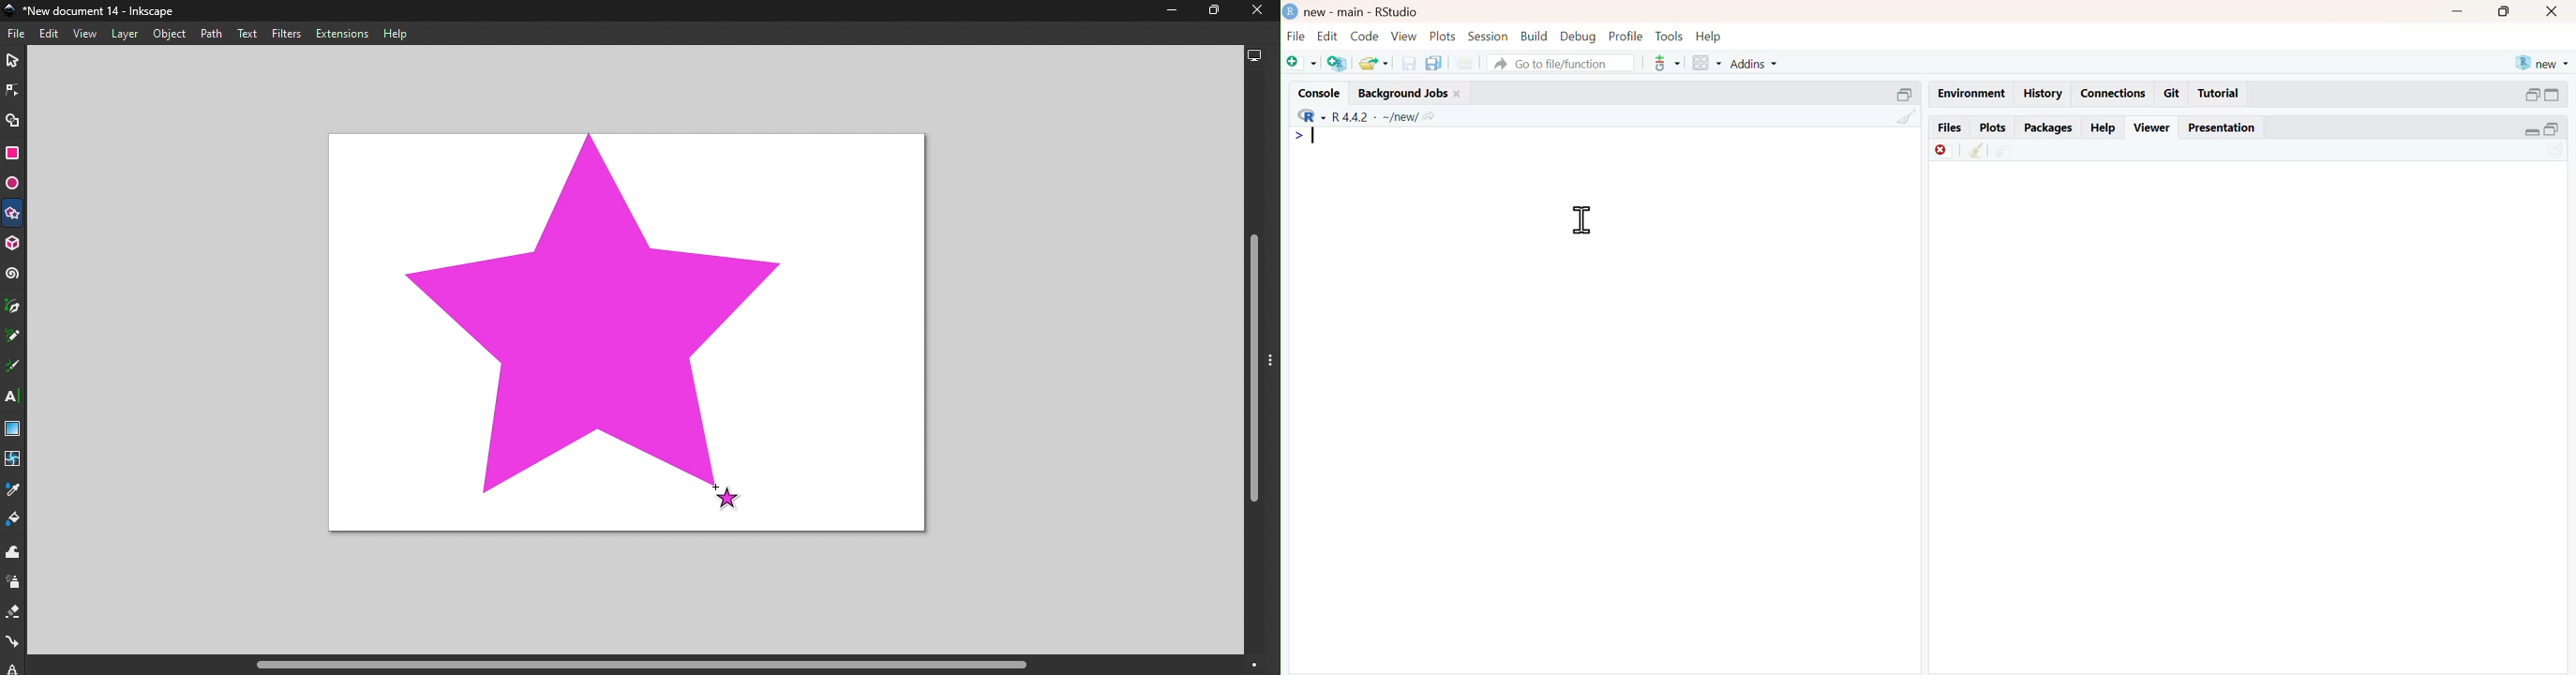 Image resolution: width=2576 pixels, height=700 pixels. Describe the element at coordinates (1339, 63) in the screenshot. I see `add R file` at that location.